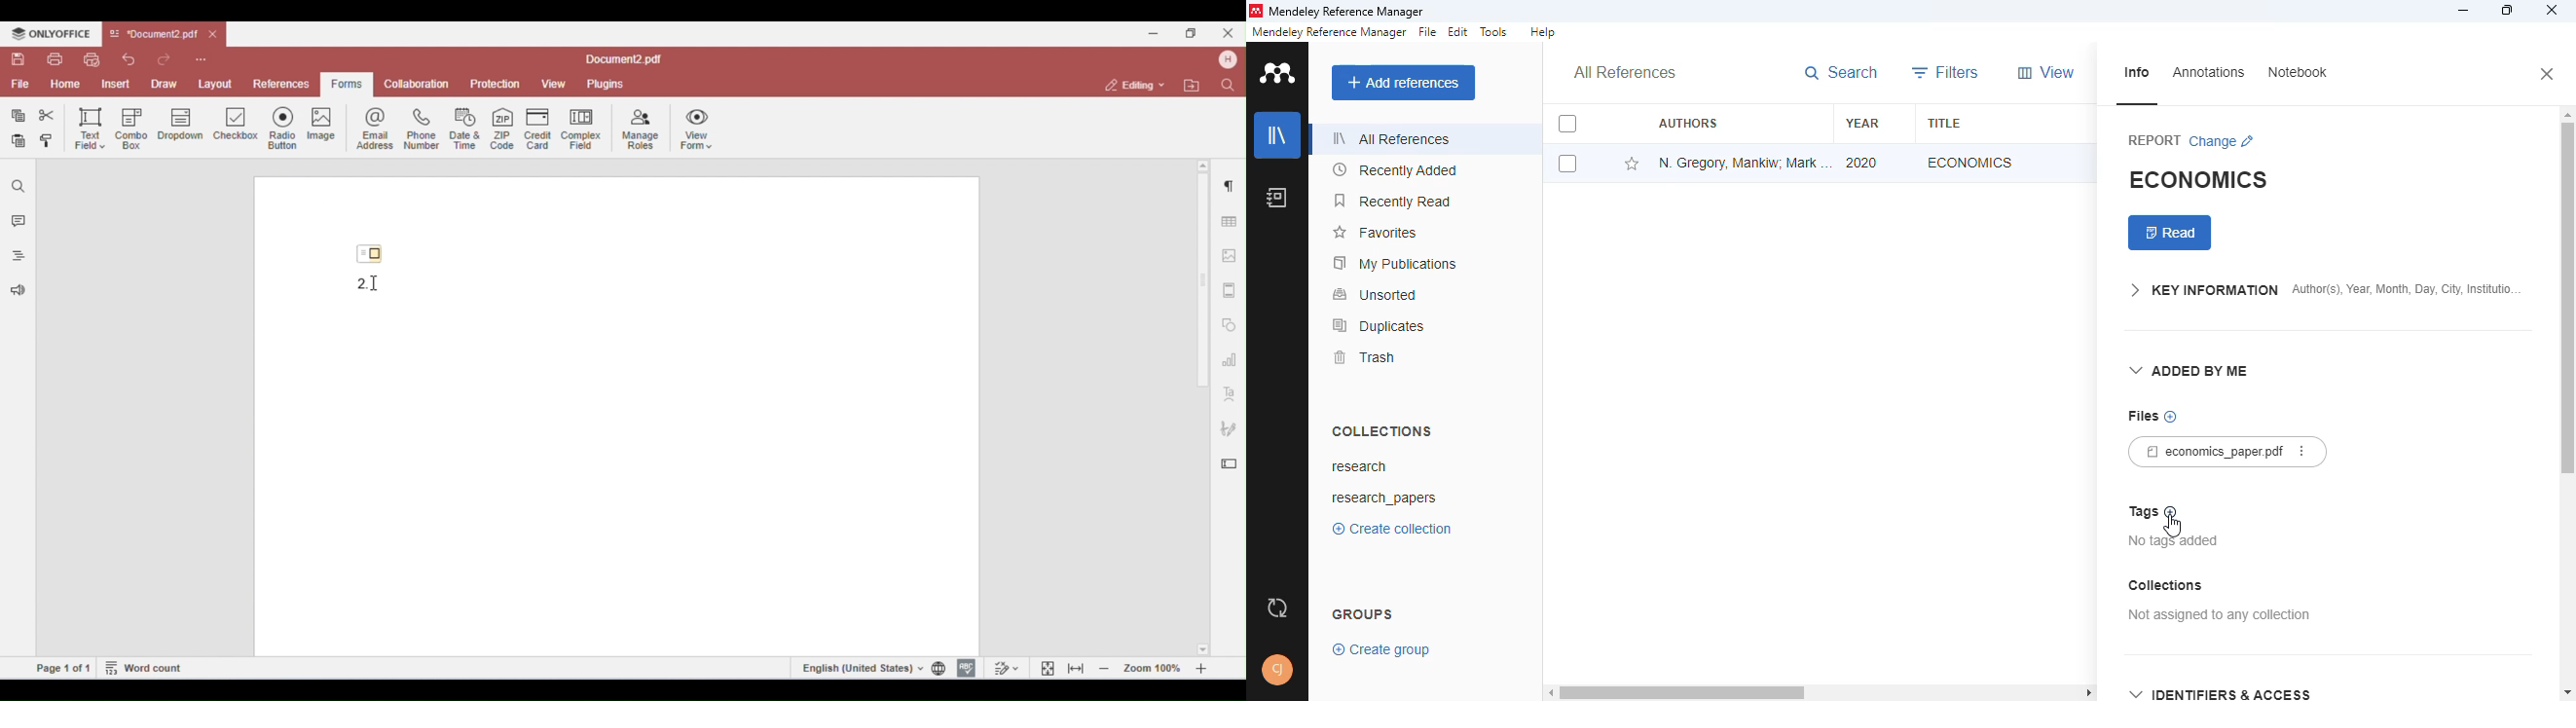 The image size is (2576, 728). What do you see at coordinates (19, 116) in the screenshot?
I see `copy` at bounding box center [19, 116].